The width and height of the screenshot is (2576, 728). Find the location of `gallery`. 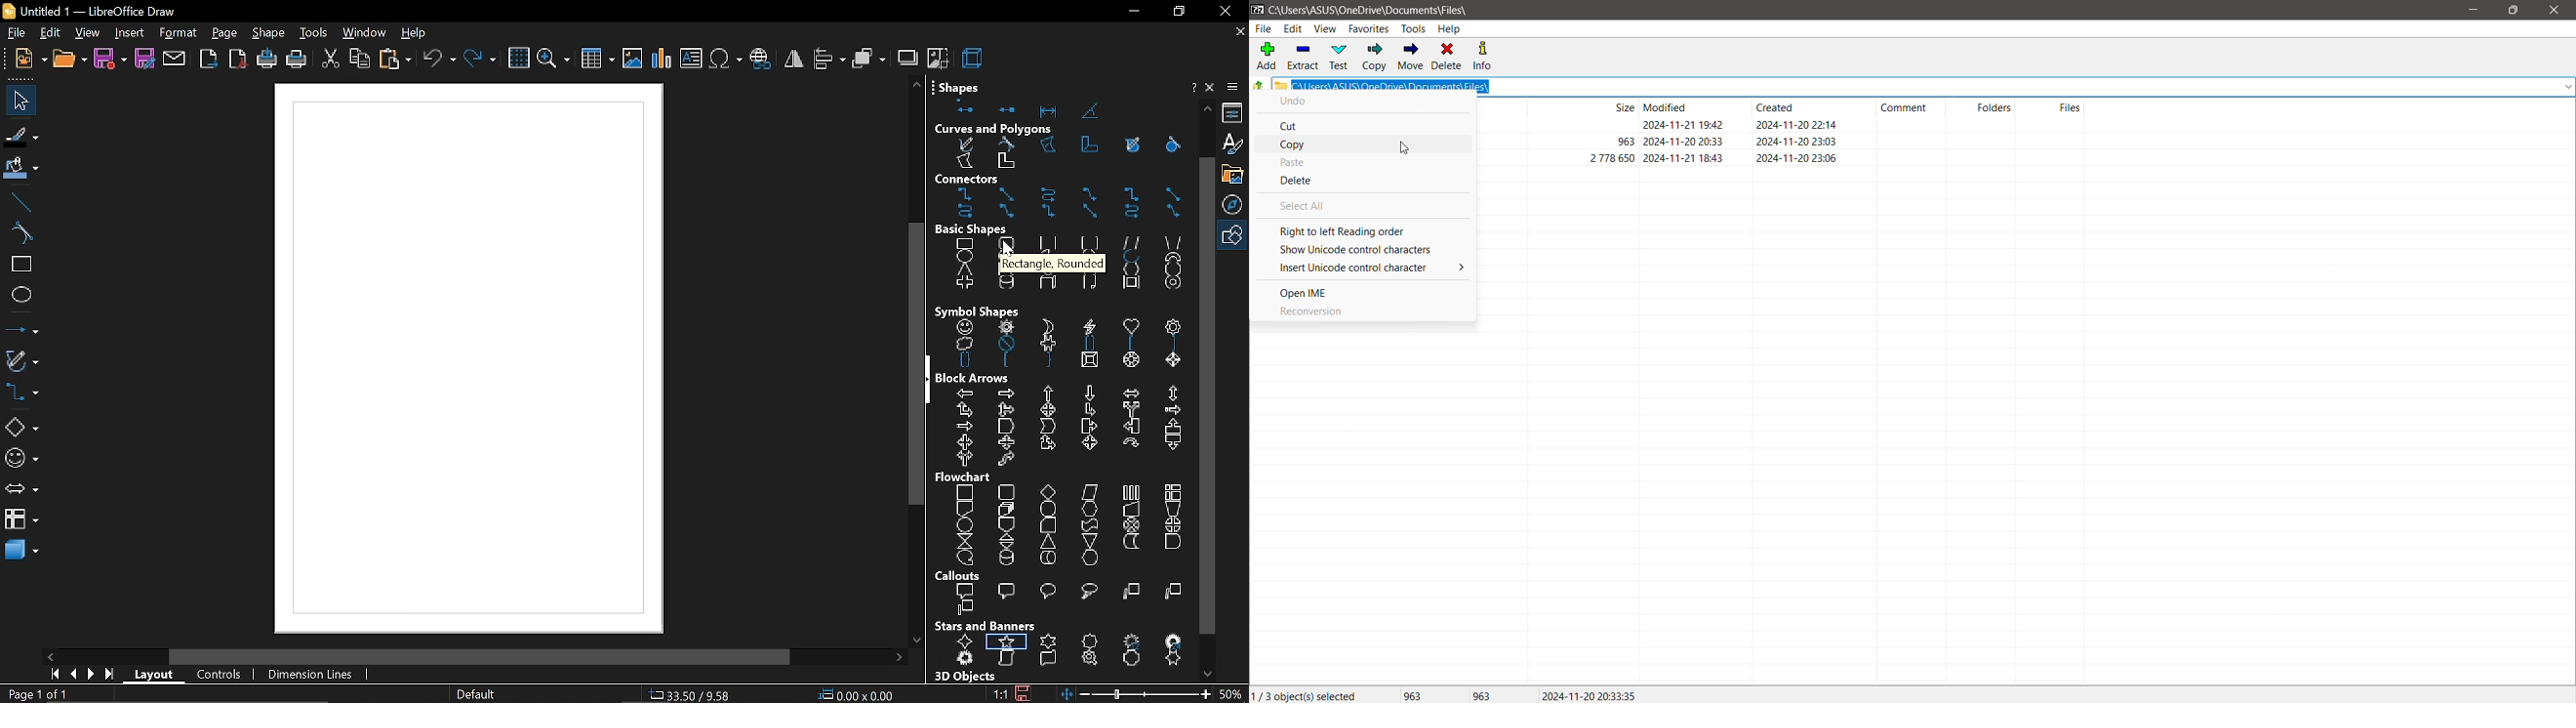

gallery is located at coordinates (1235, 175).